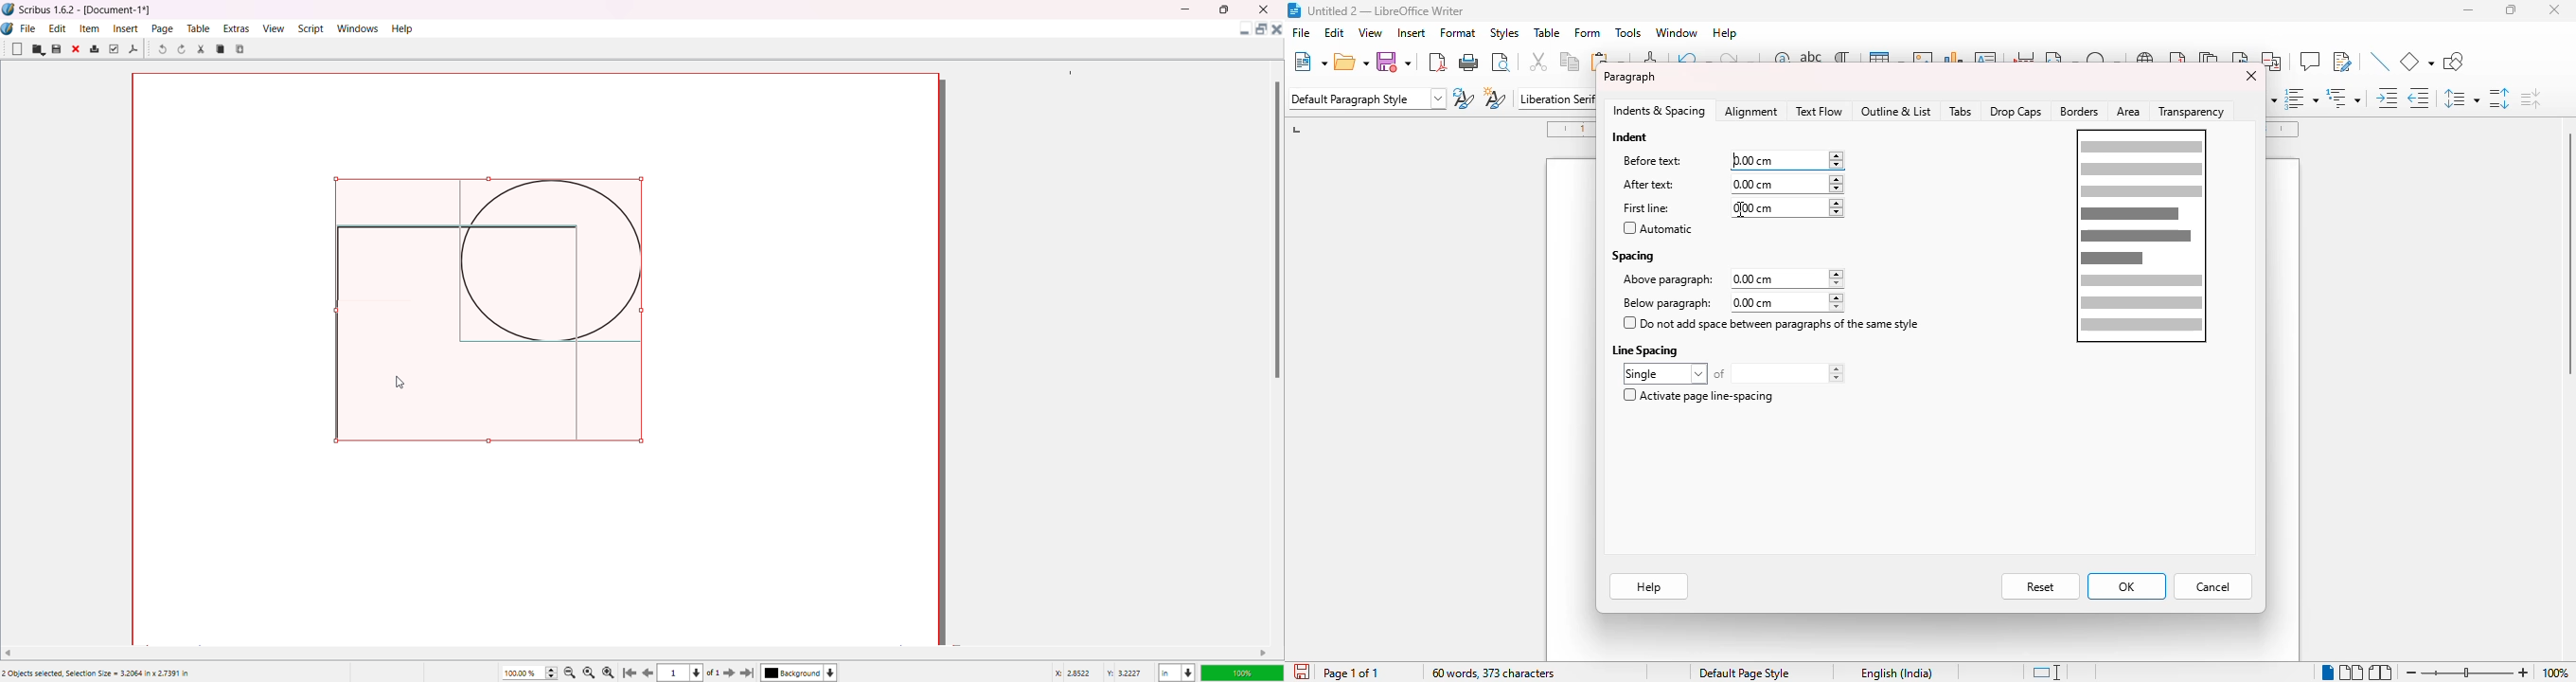 Image resolution: width=2576 pixels, height=700 pixels. Describe the element at coordinates (1176, 671) in the screenshot. I see `Unit` at that location.